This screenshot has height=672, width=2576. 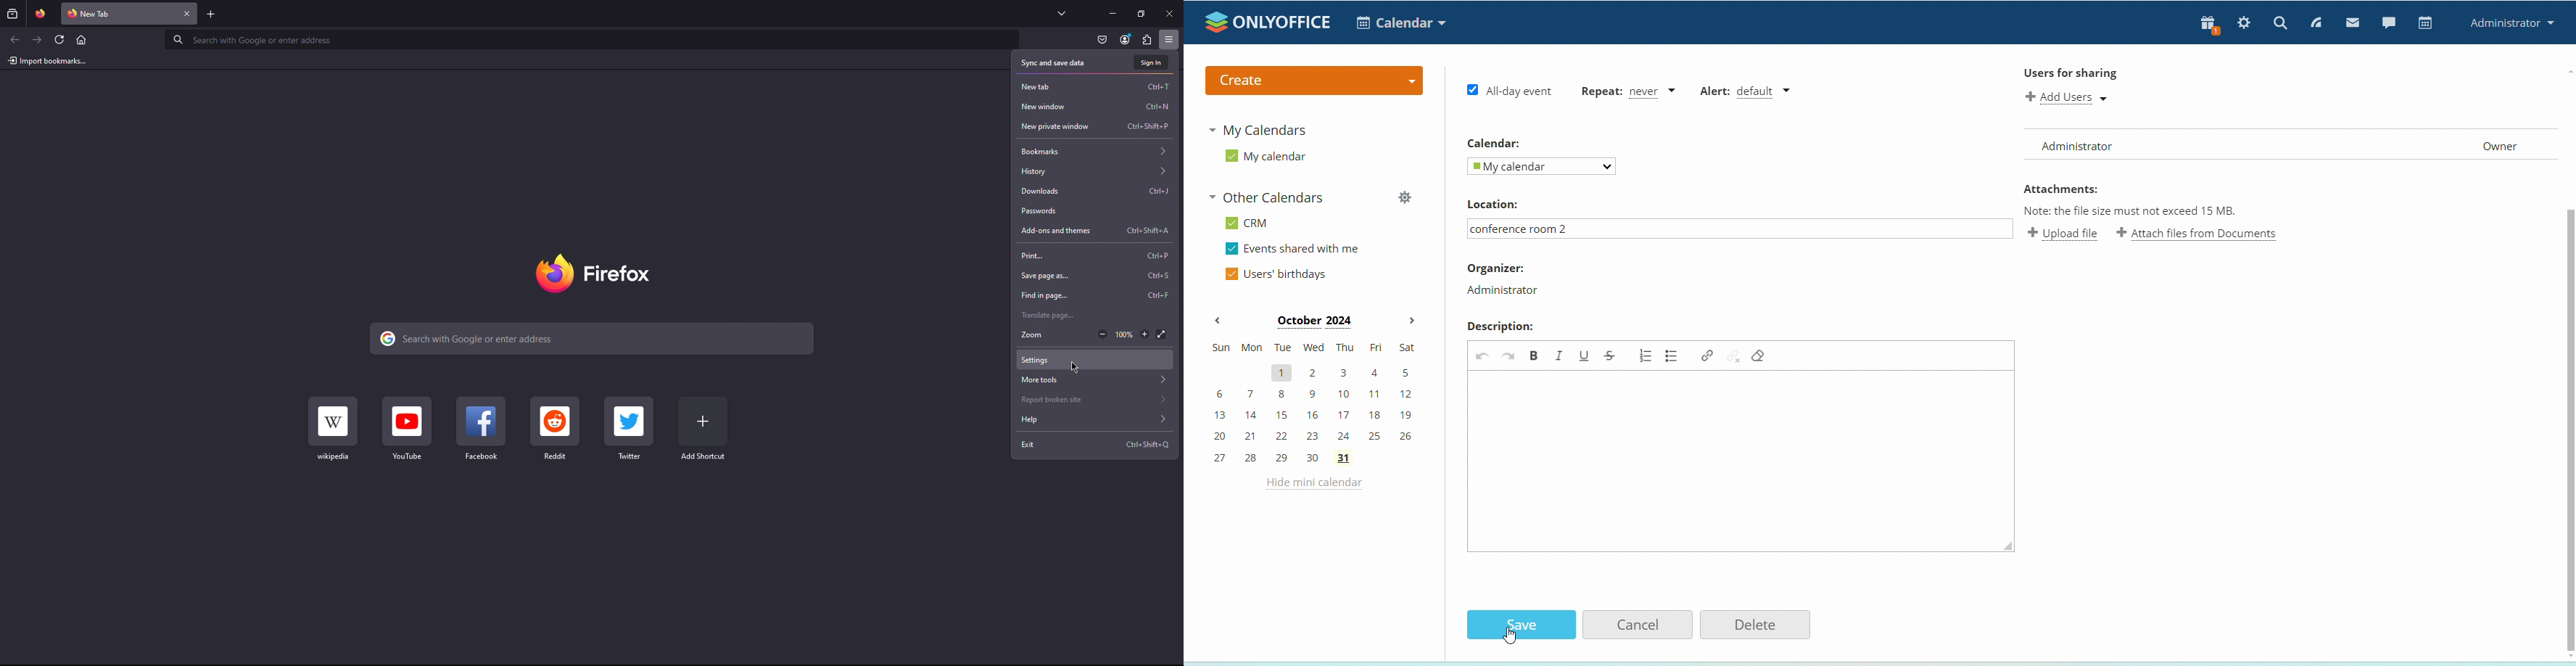 What do you see at coordinates (2426, 23) in the screenshot?
I see `calendar` at bounding box center [2426, 23].